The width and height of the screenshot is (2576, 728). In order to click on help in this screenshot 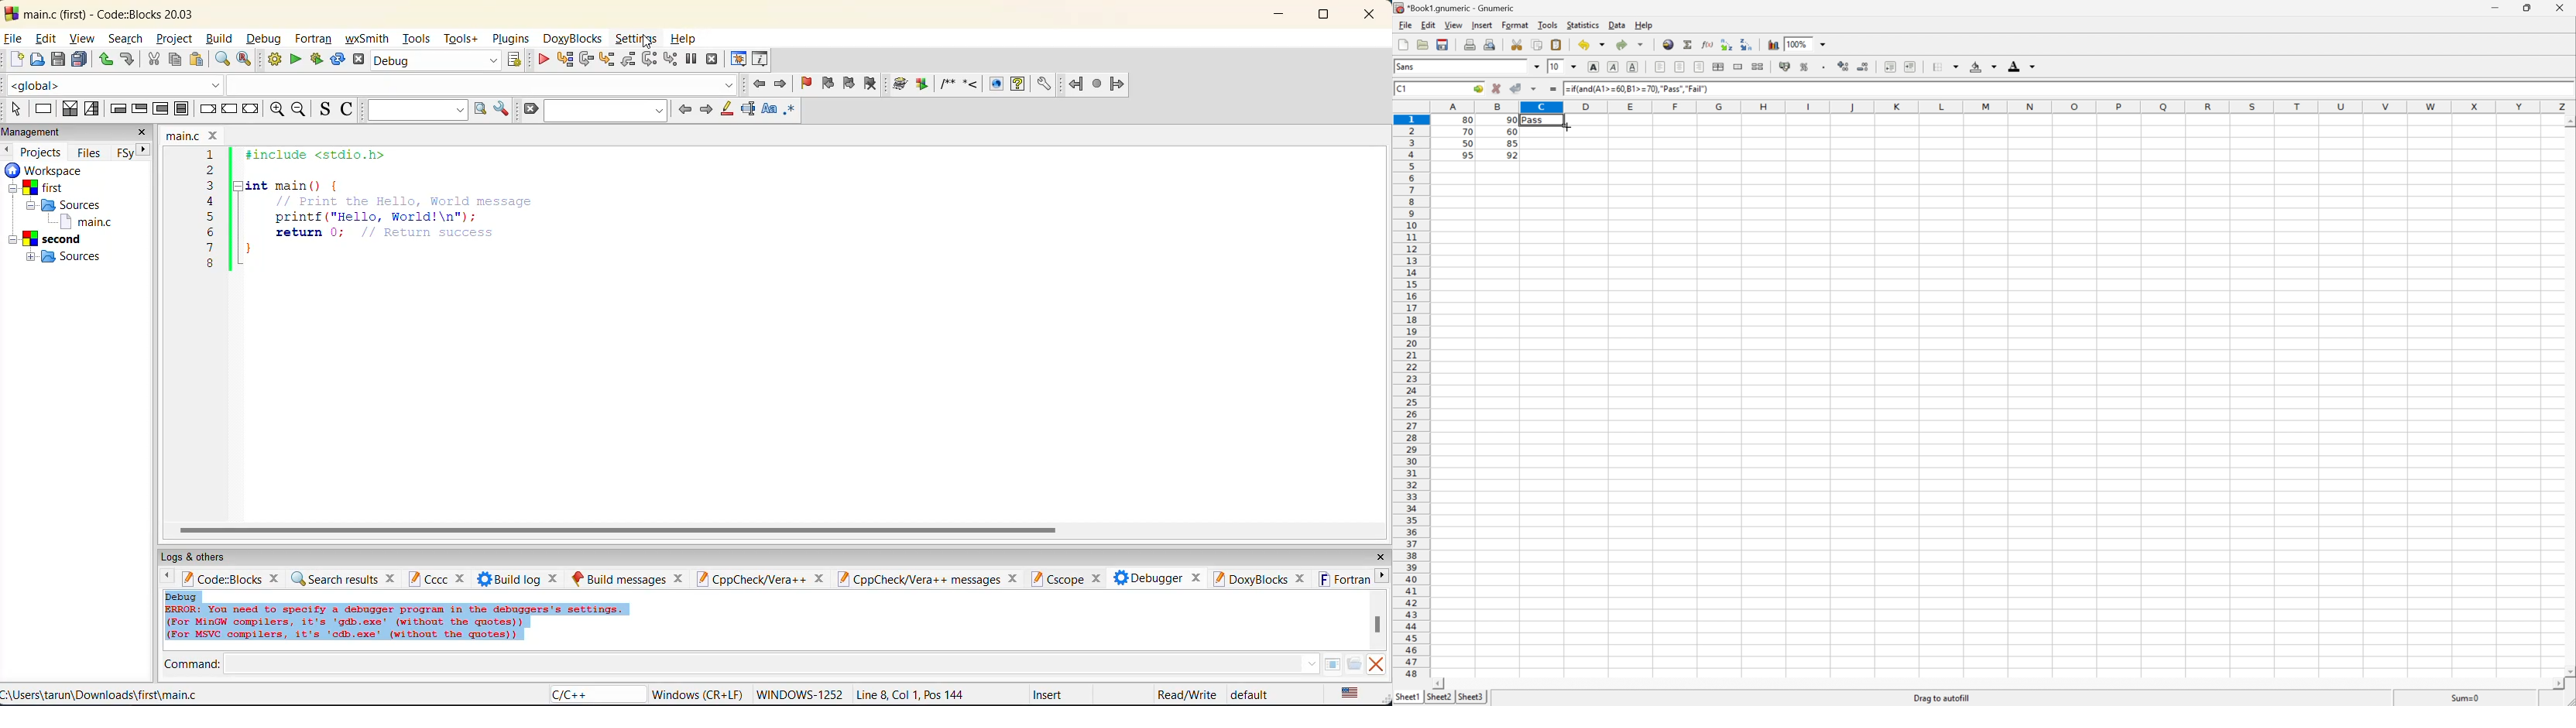, I will do `click(687, 39)`.